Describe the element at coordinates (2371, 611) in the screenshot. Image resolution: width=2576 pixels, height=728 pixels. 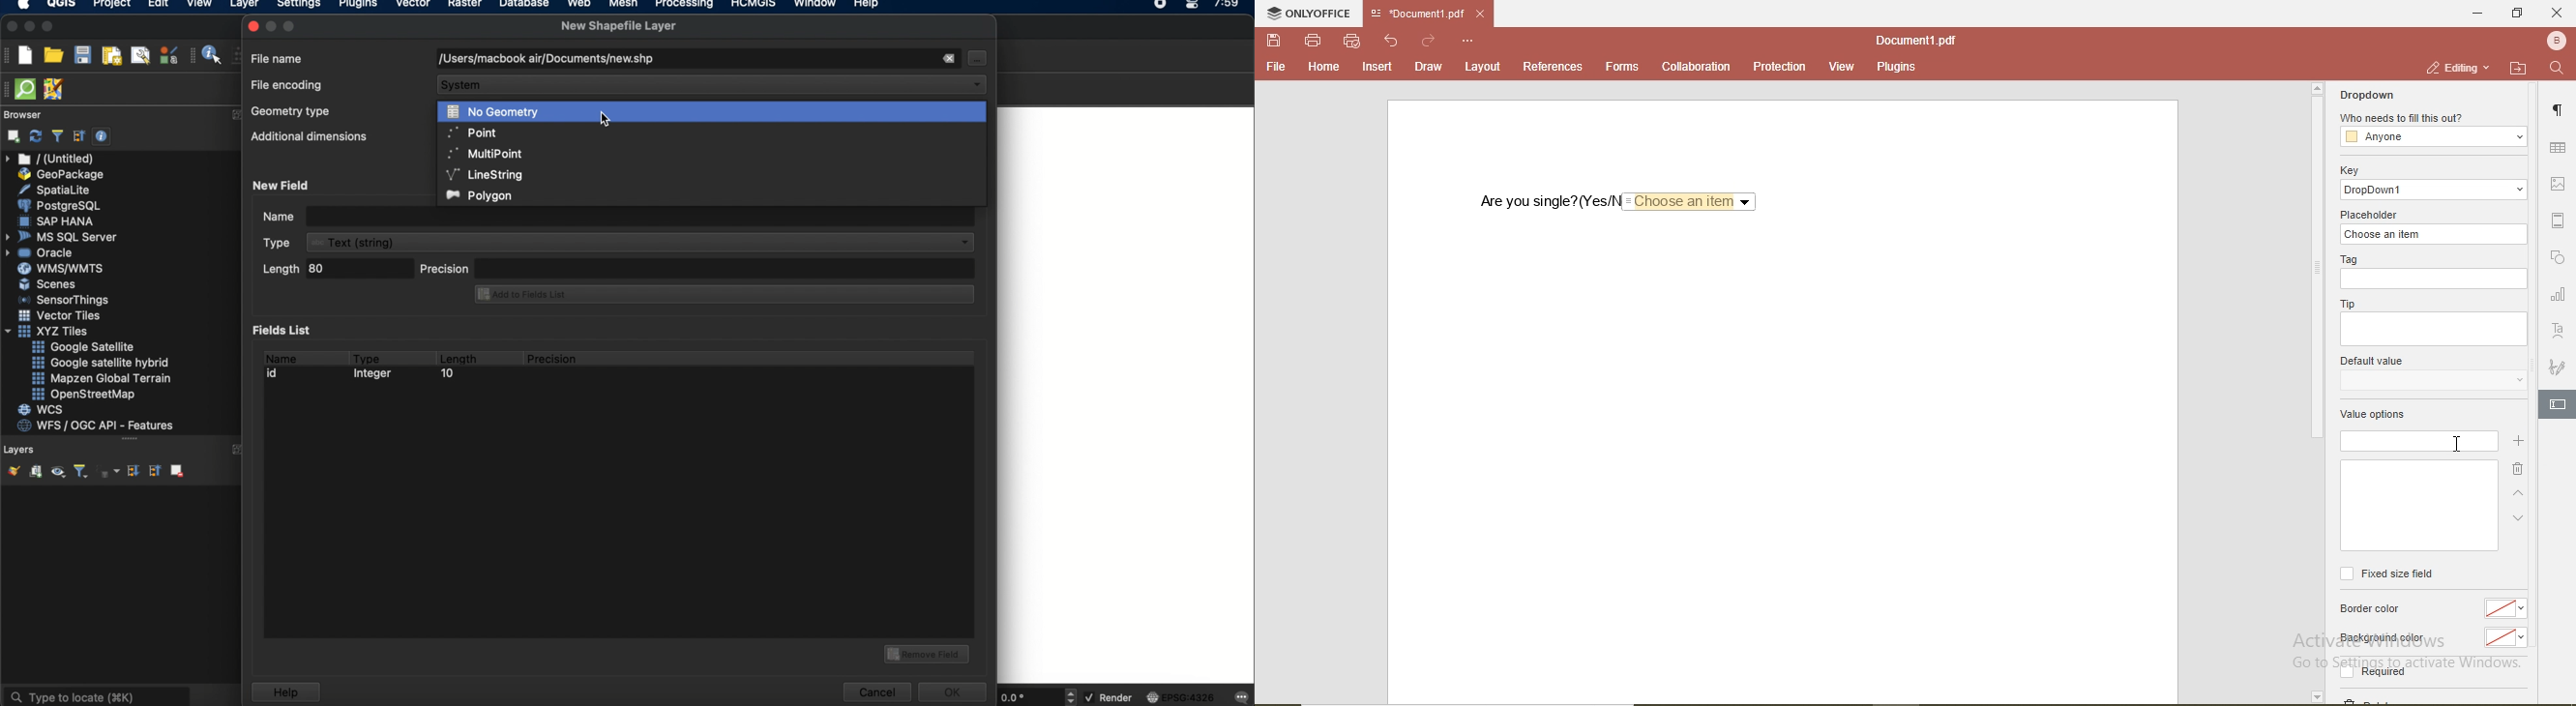
I see `border color` at that location.